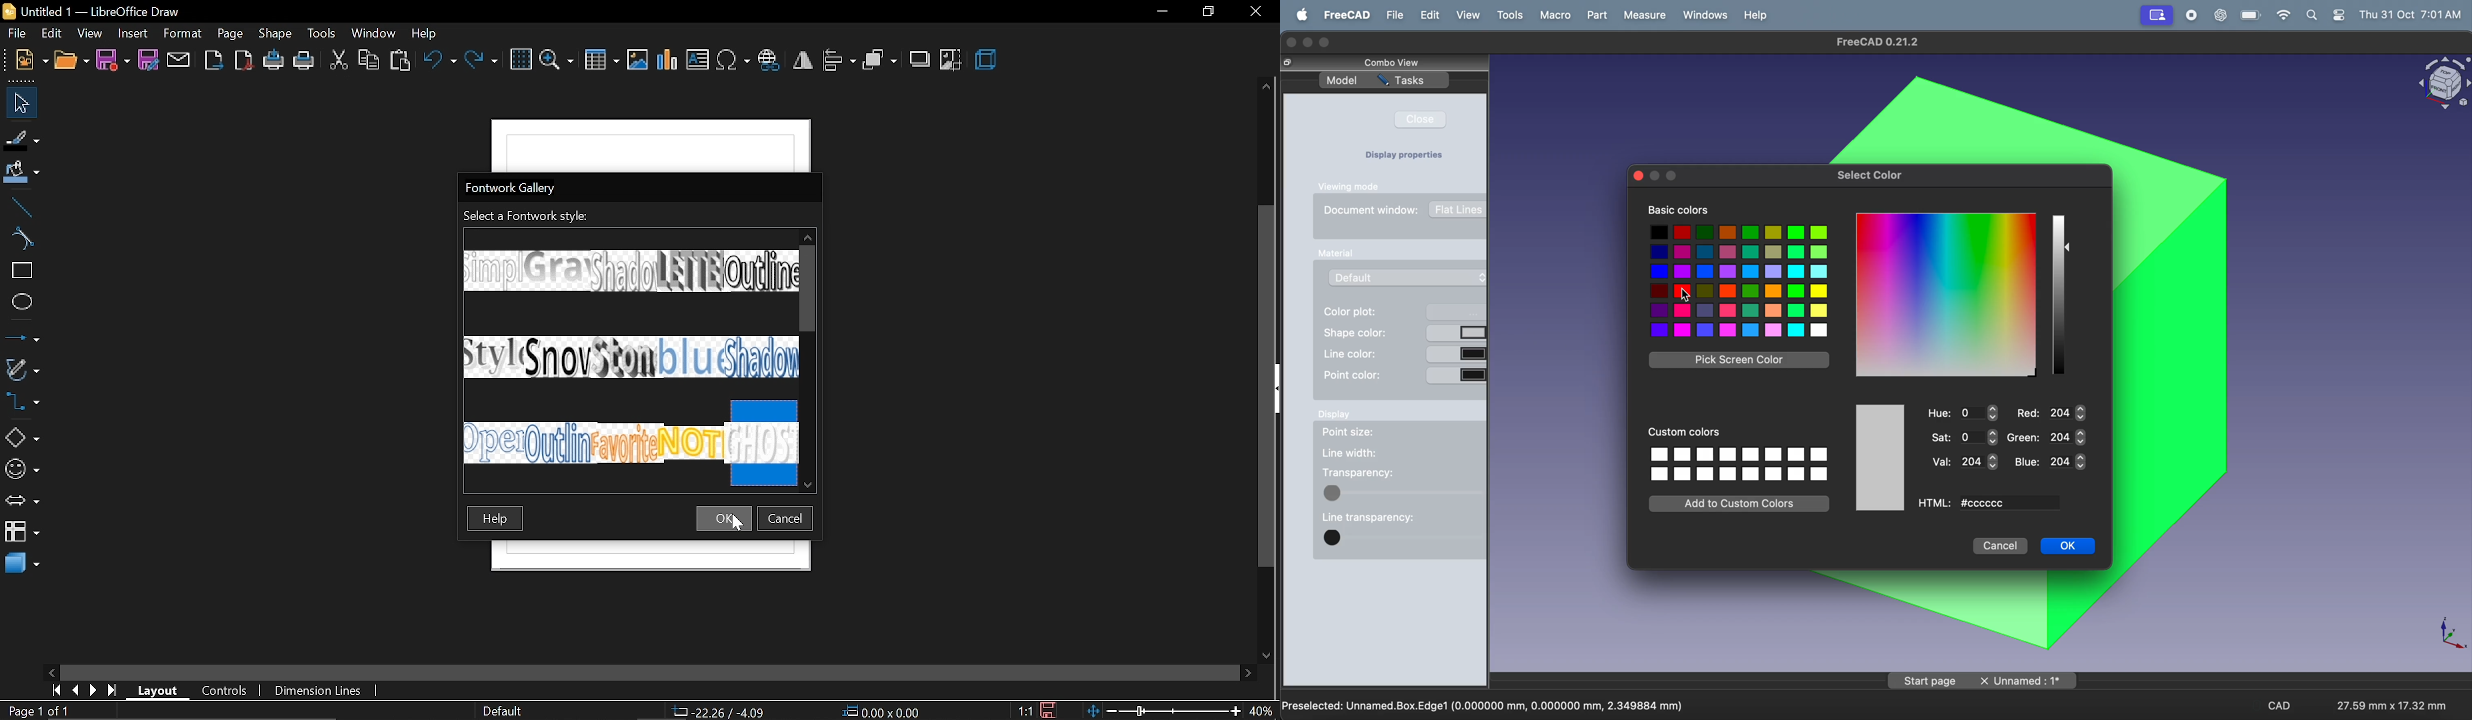 This screenshot has height=728, width=2492. I want to click on help, so click(427, 35).